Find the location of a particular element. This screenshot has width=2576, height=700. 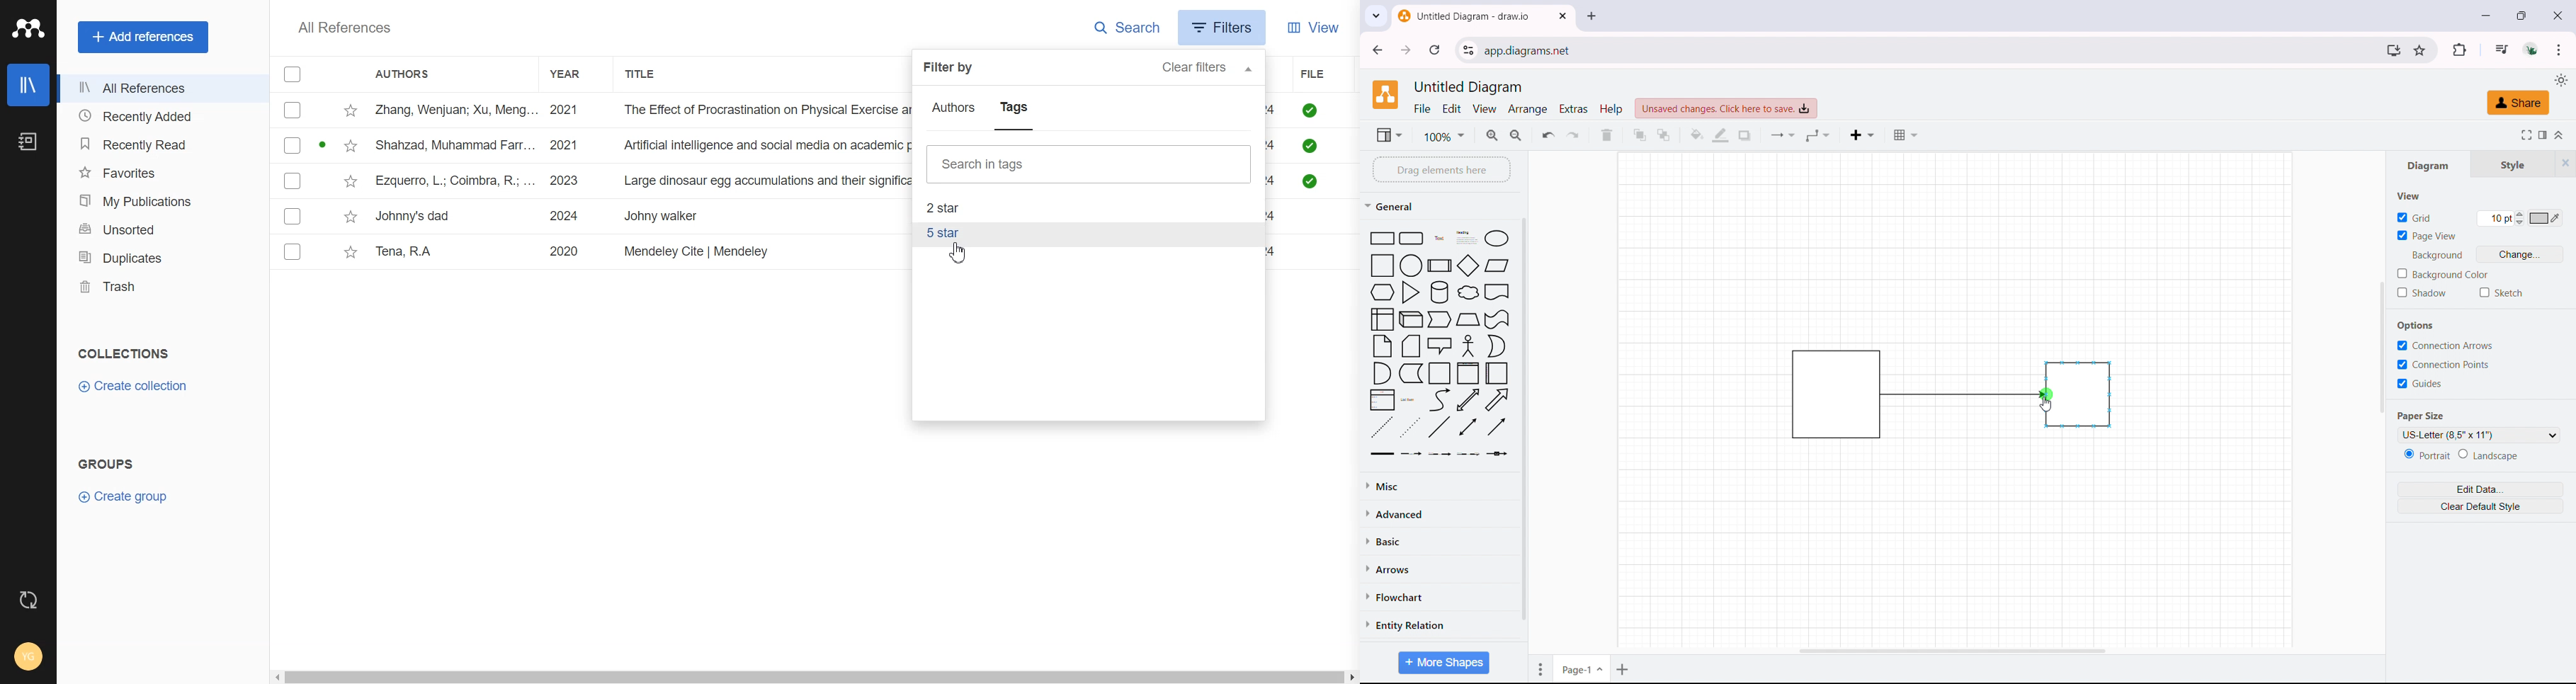

help is located at coordinates (1611, 109).